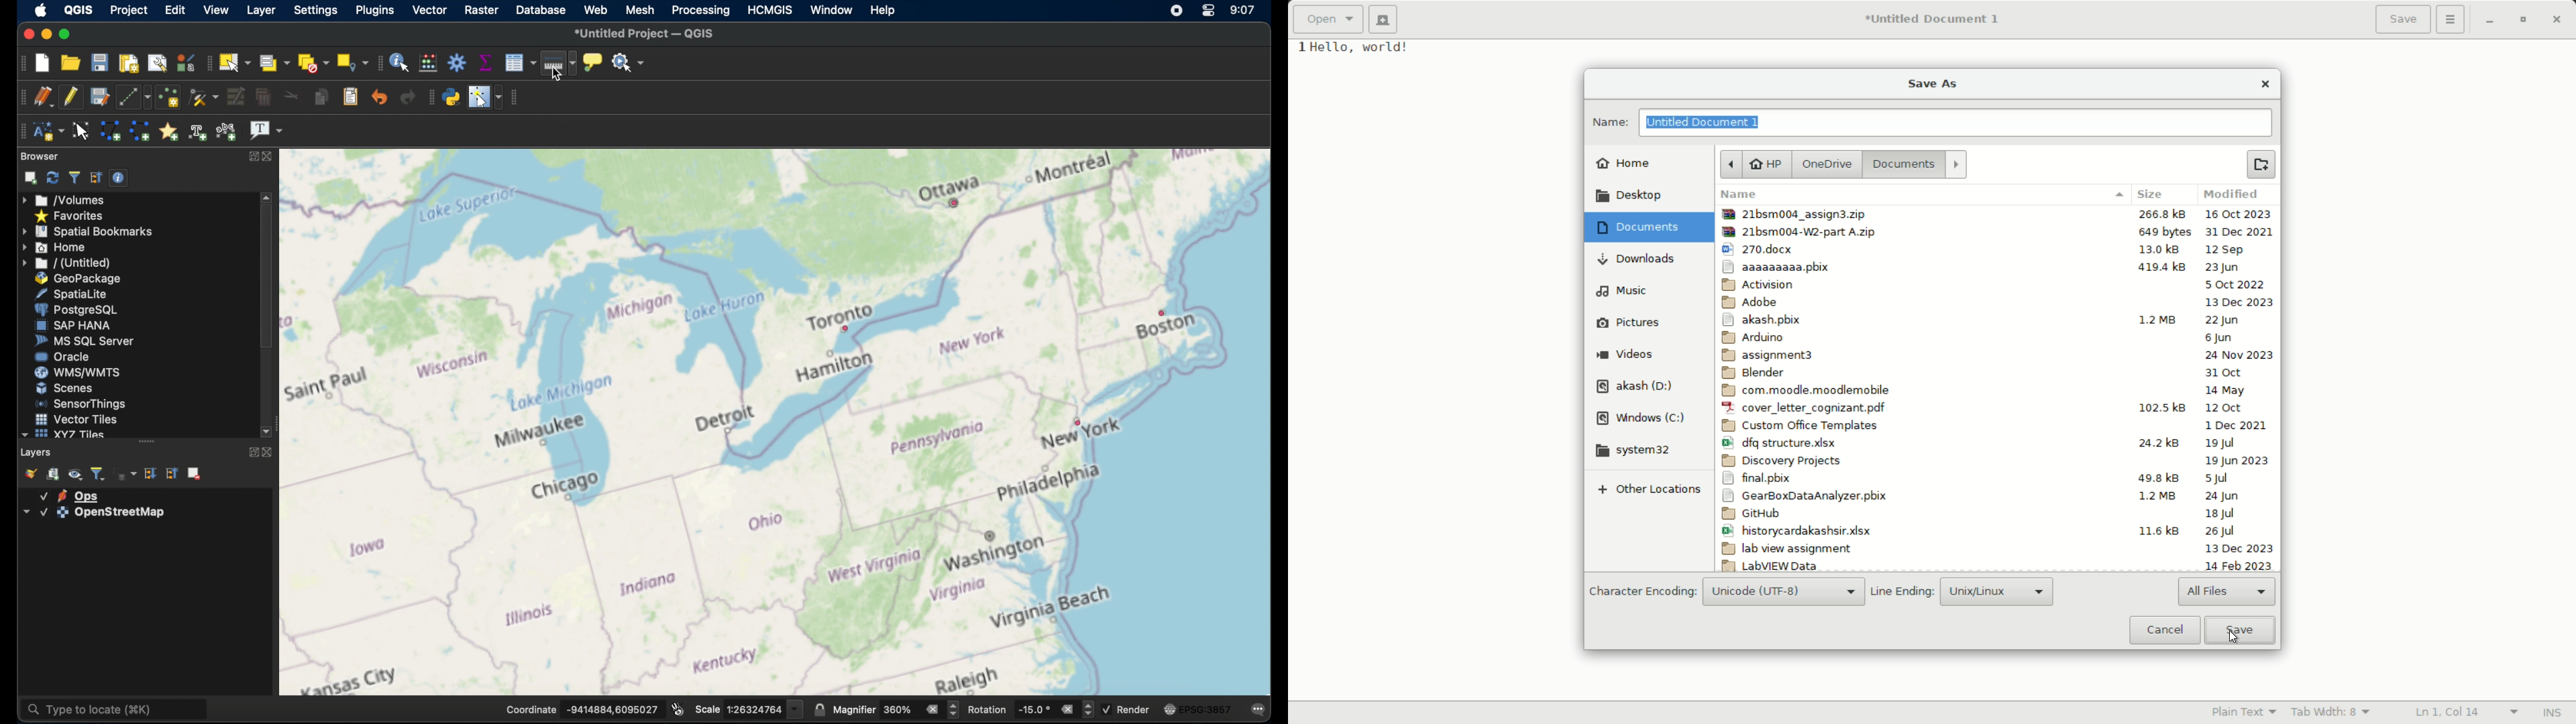 This screenshot has height=728, width=2576. Describe the element at coordinates (1624, 163) in the screenshot. I see `home` at that location.